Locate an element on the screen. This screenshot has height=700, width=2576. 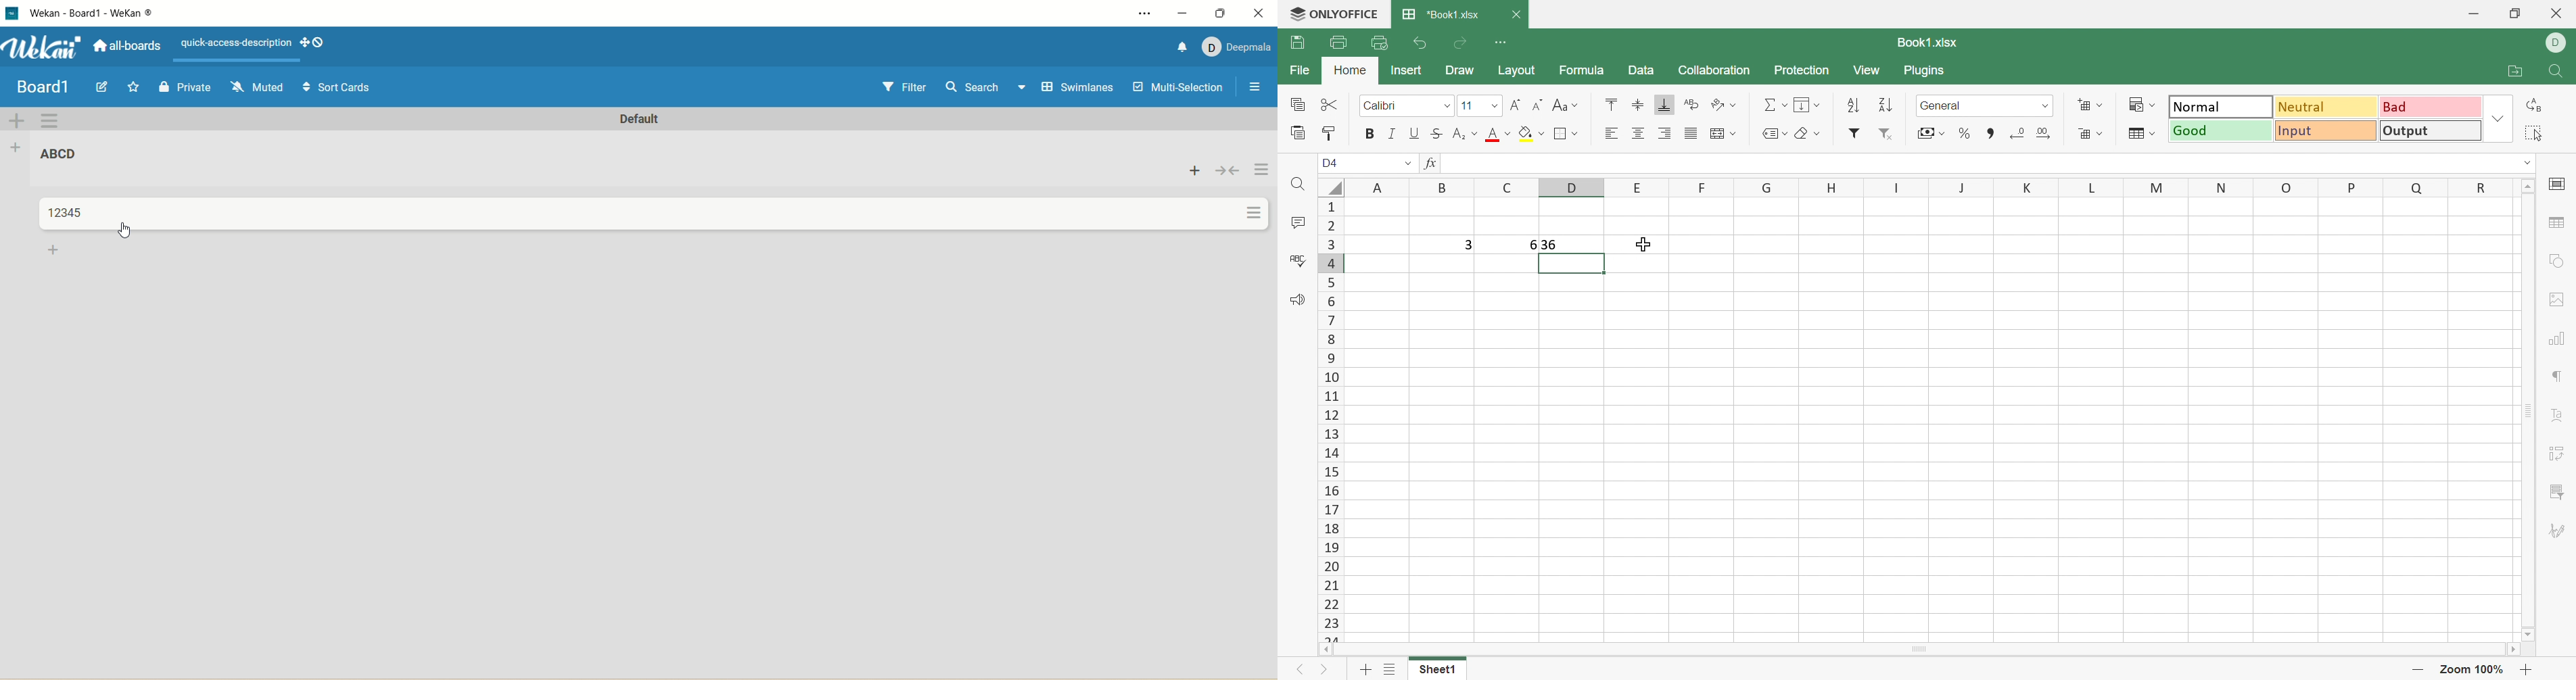
Draw is located at coordinates (1459, 69).